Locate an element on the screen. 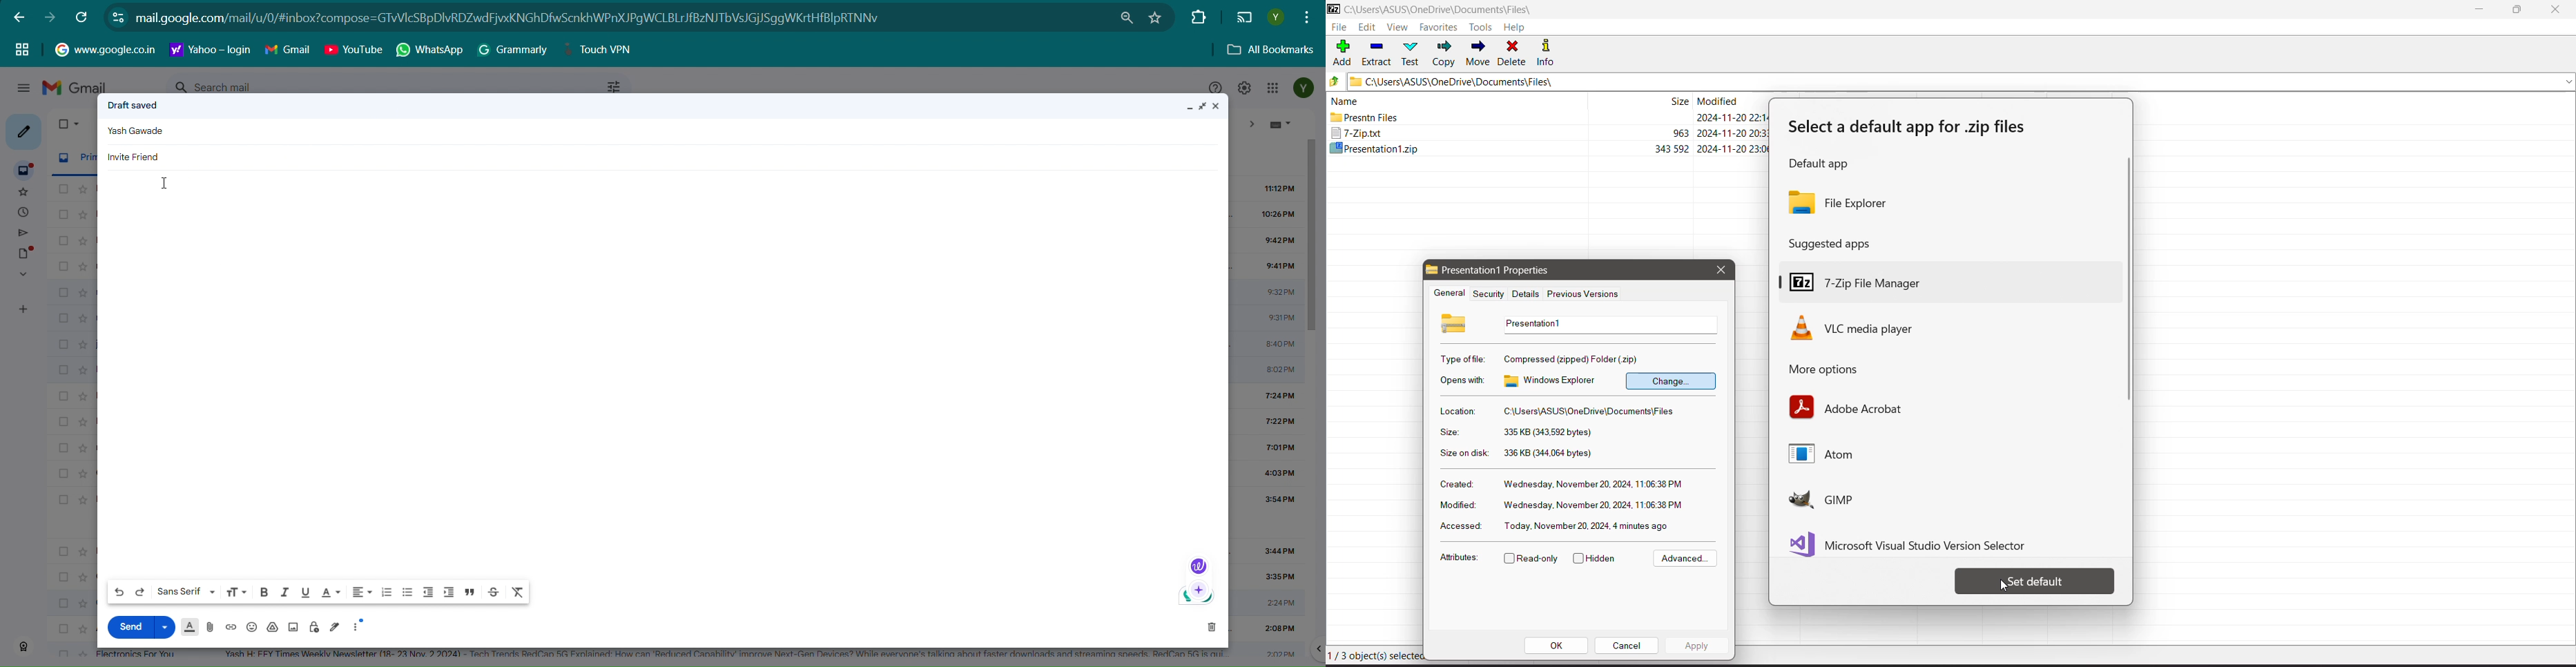 This screenshot has width=2576, height=672. Extensions is located at coordinates (1197, 16).